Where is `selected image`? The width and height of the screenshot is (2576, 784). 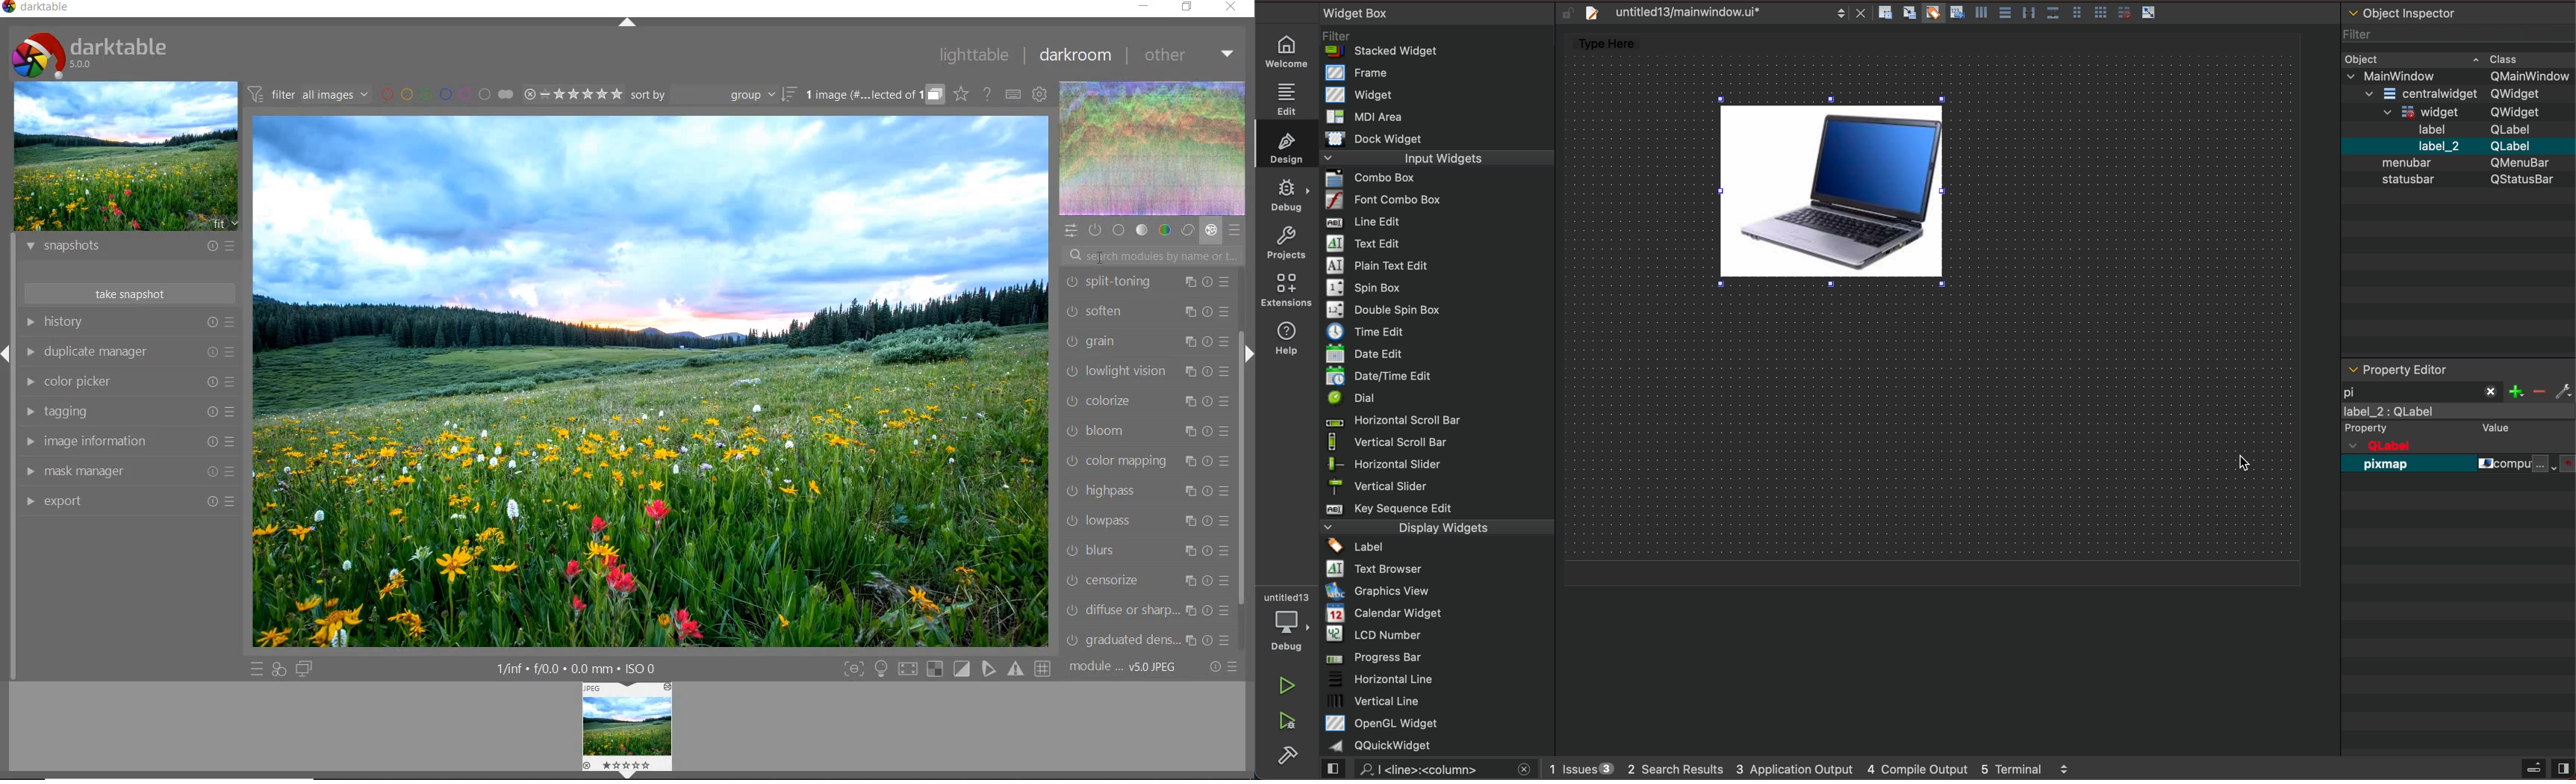
selected image is located at coordinates (655, 380).